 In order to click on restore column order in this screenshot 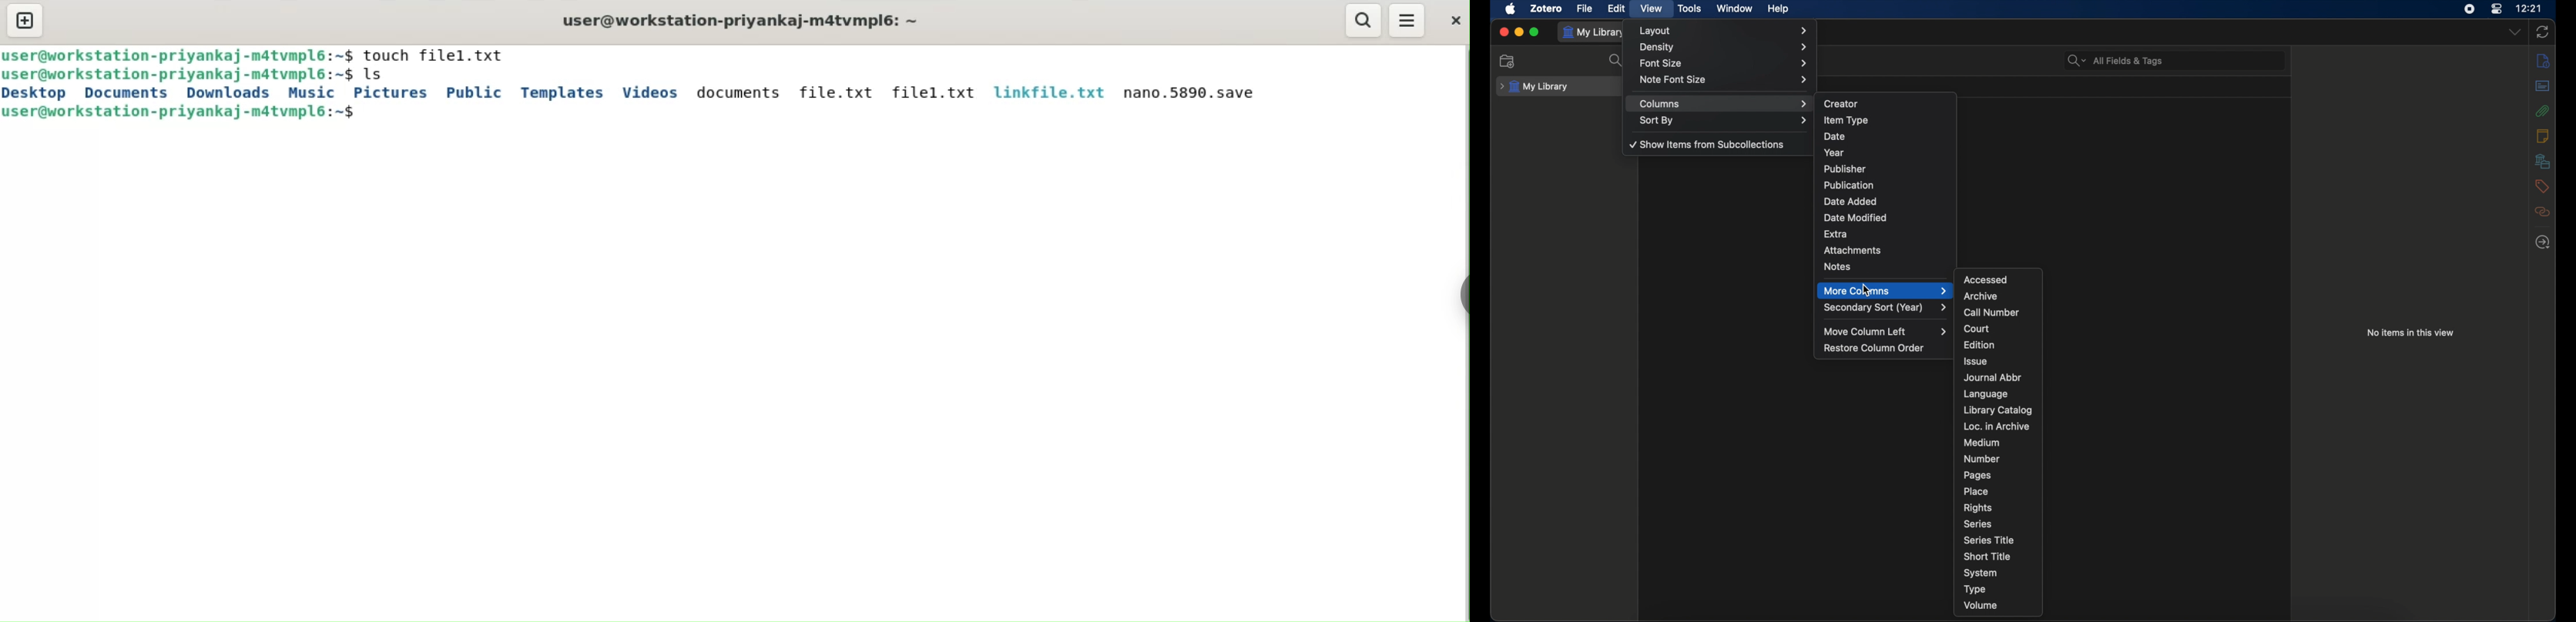, I will do `click(1875, 348)`.